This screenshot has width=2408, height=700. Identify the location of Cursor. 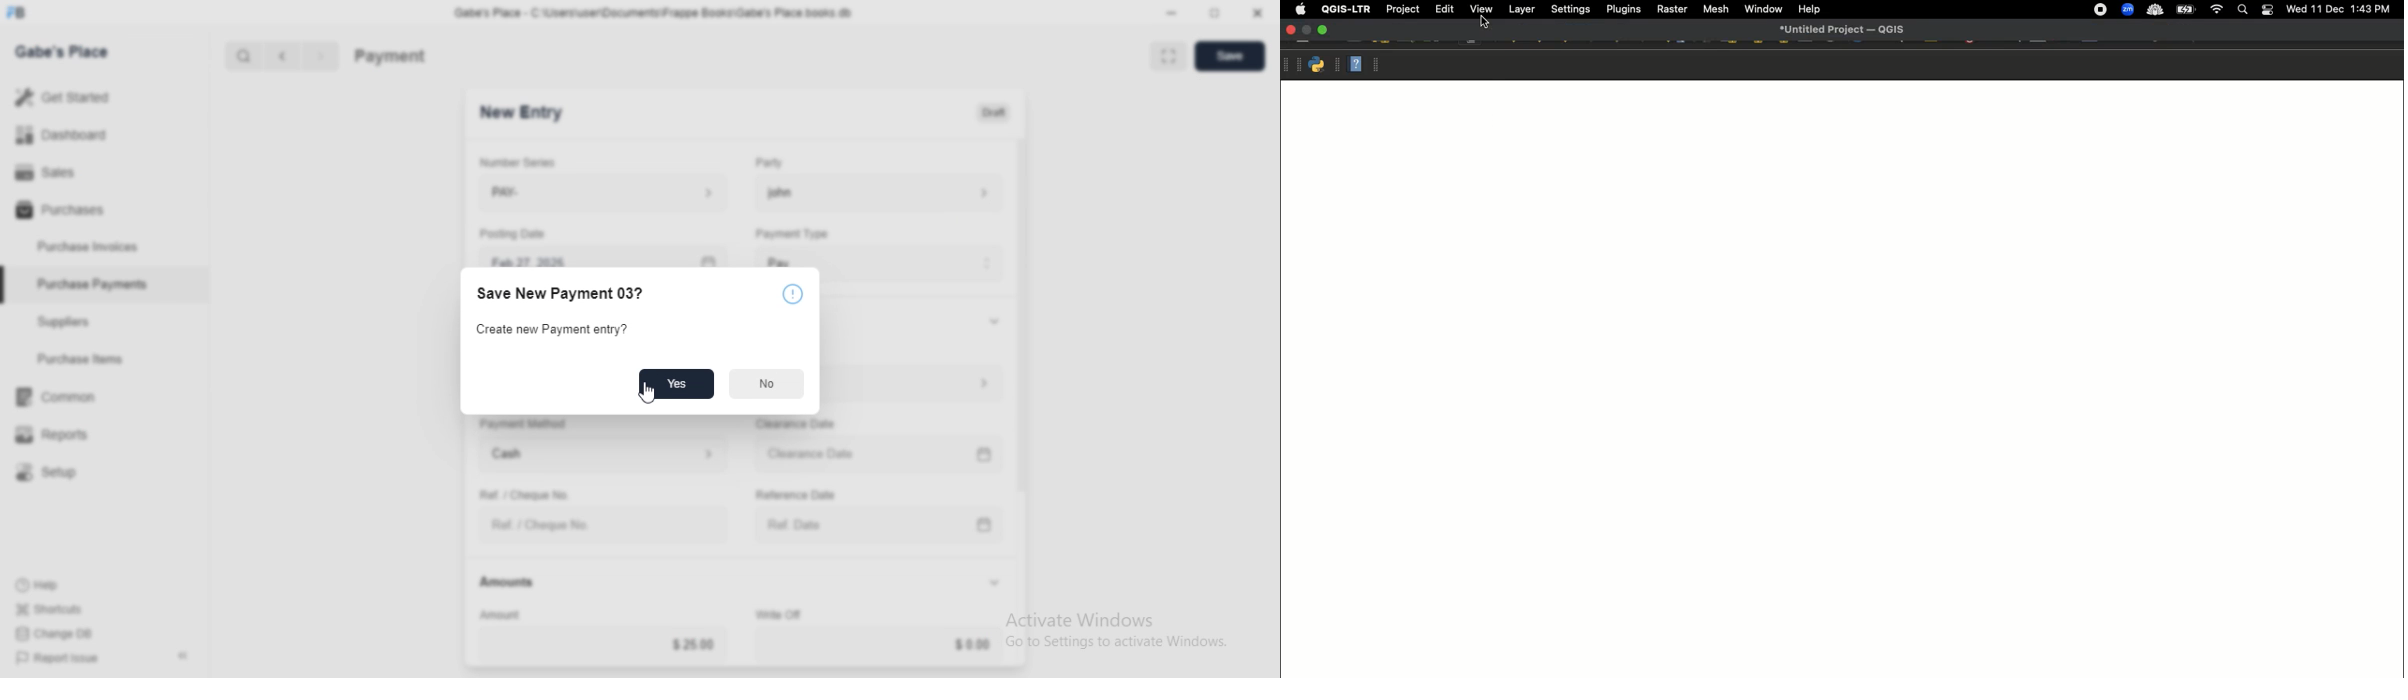
(1483, 23).